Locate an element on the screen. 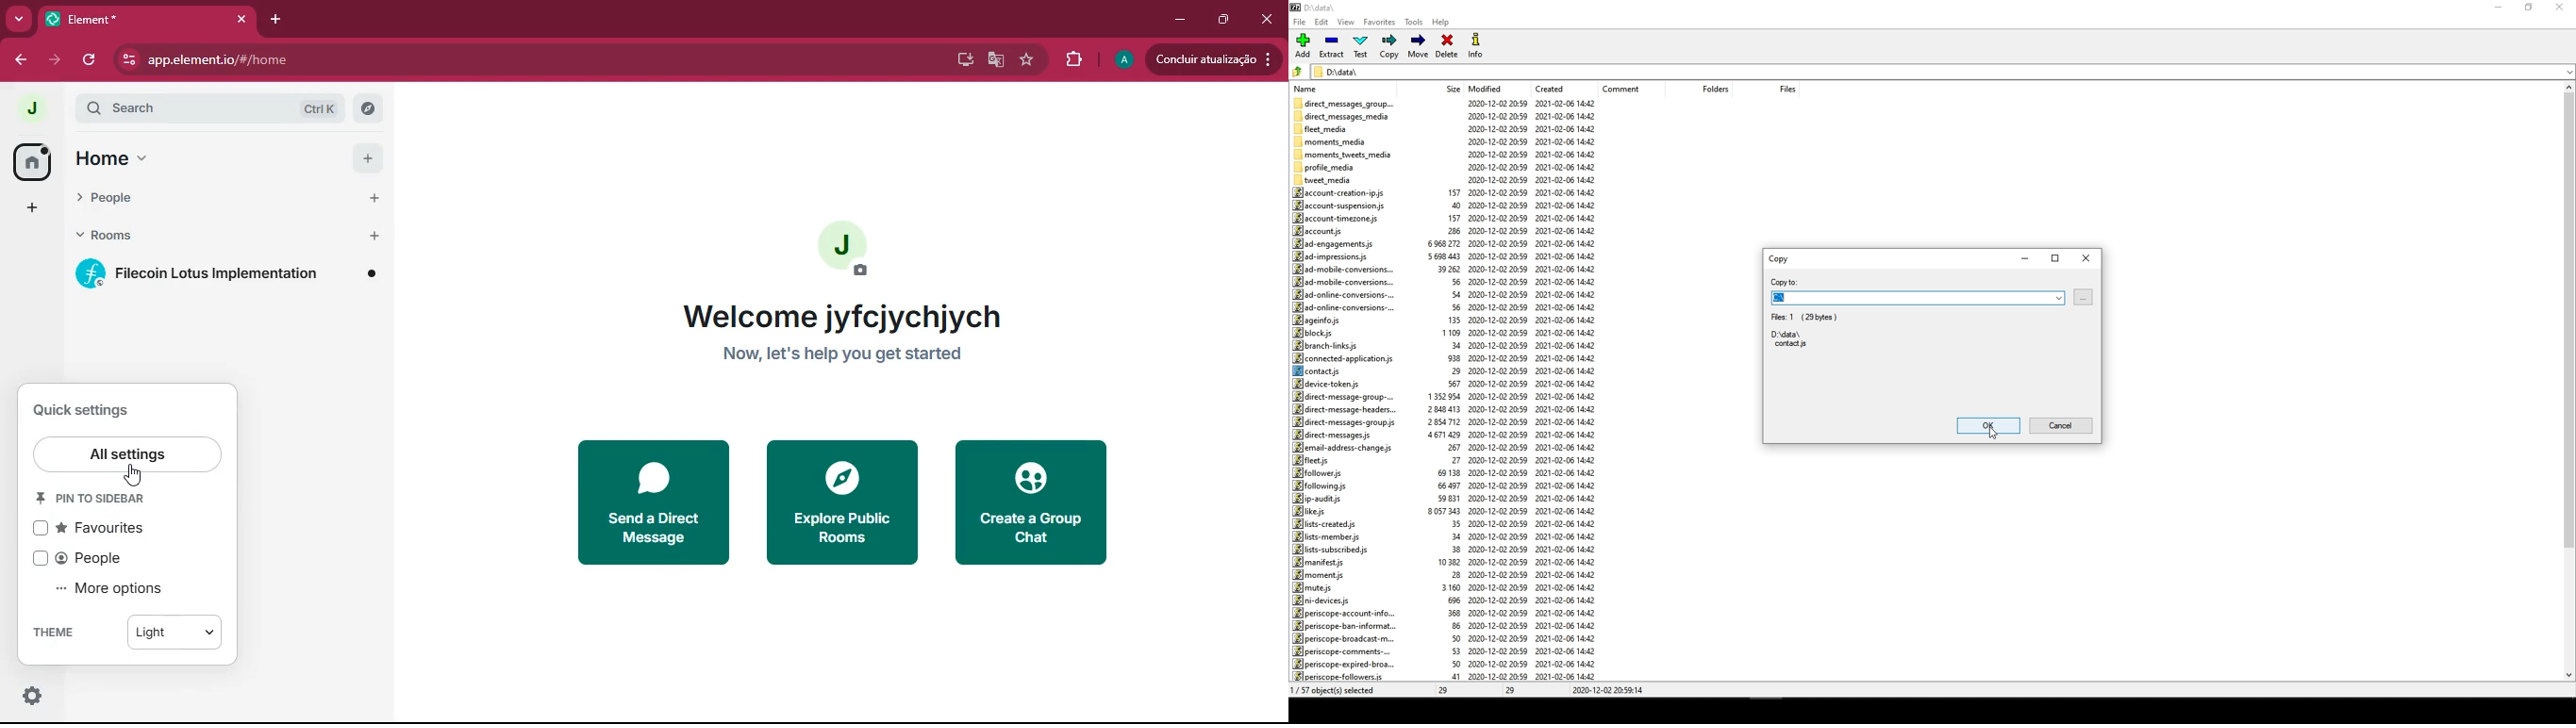  forward is located at coordinates (19, 61).